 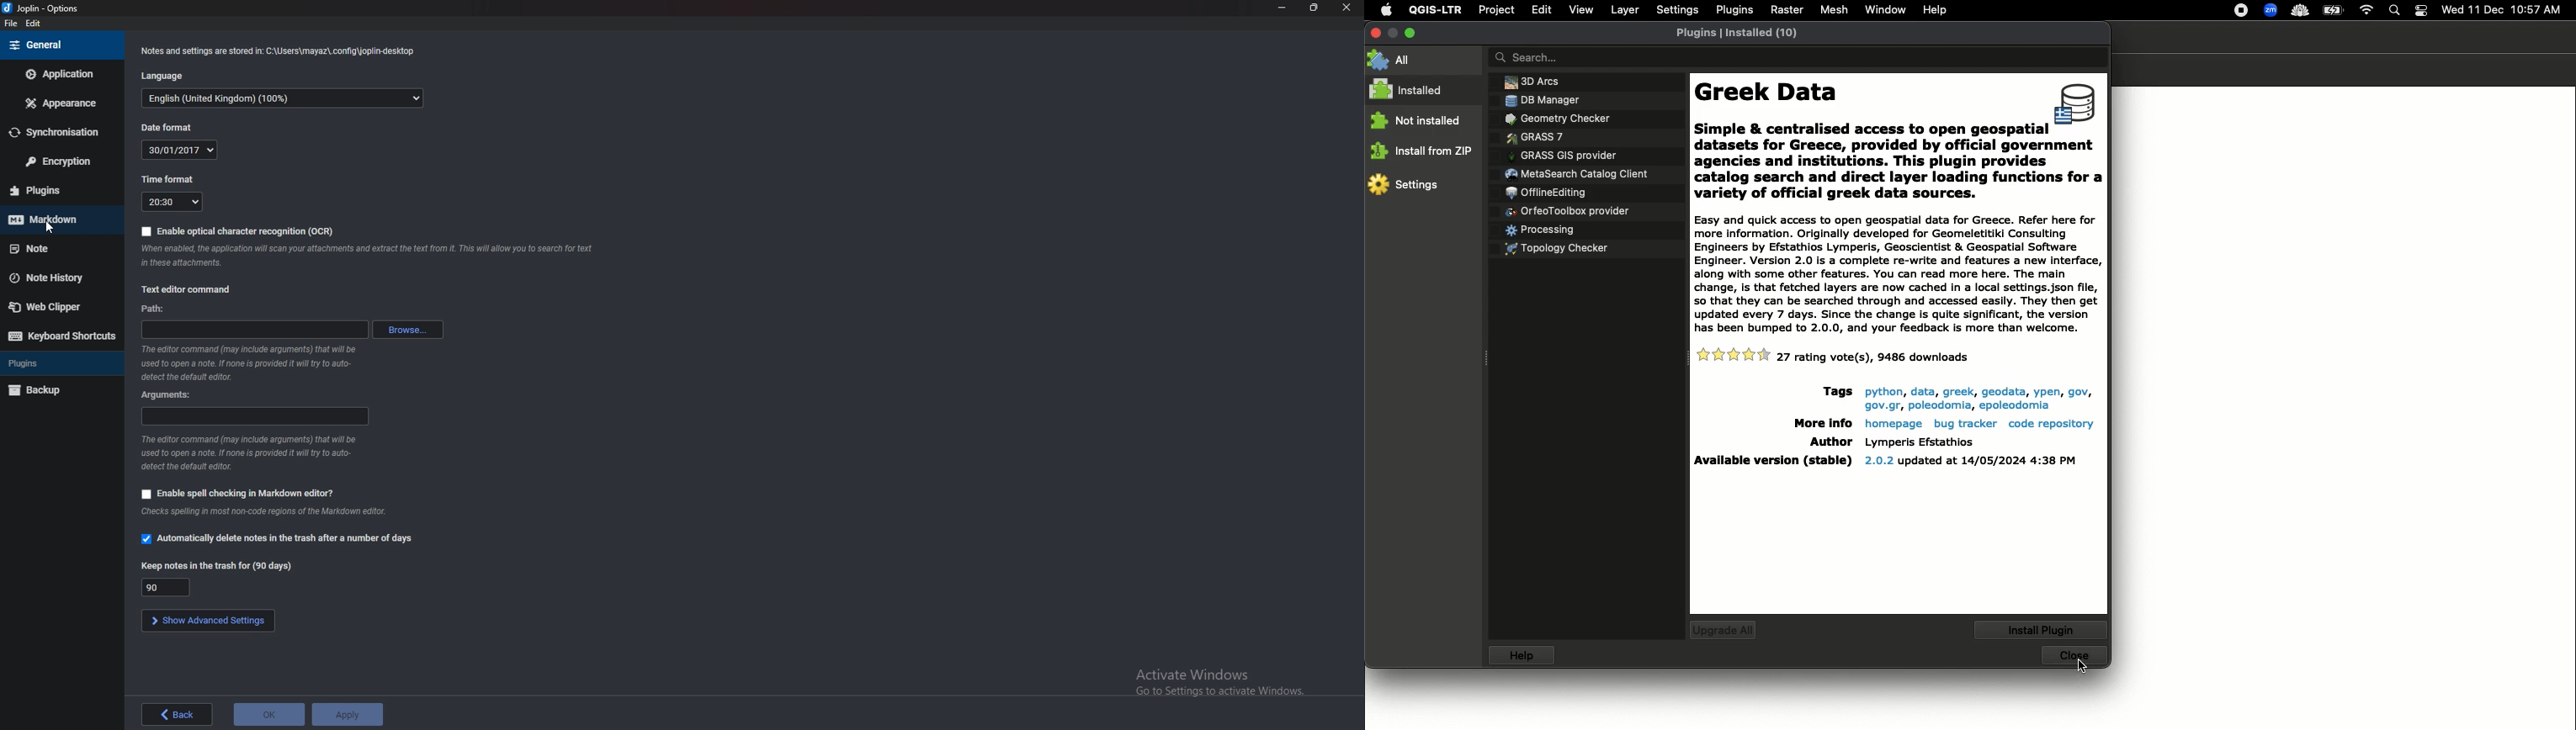 I want to click on options, so click(x=41, y=8).